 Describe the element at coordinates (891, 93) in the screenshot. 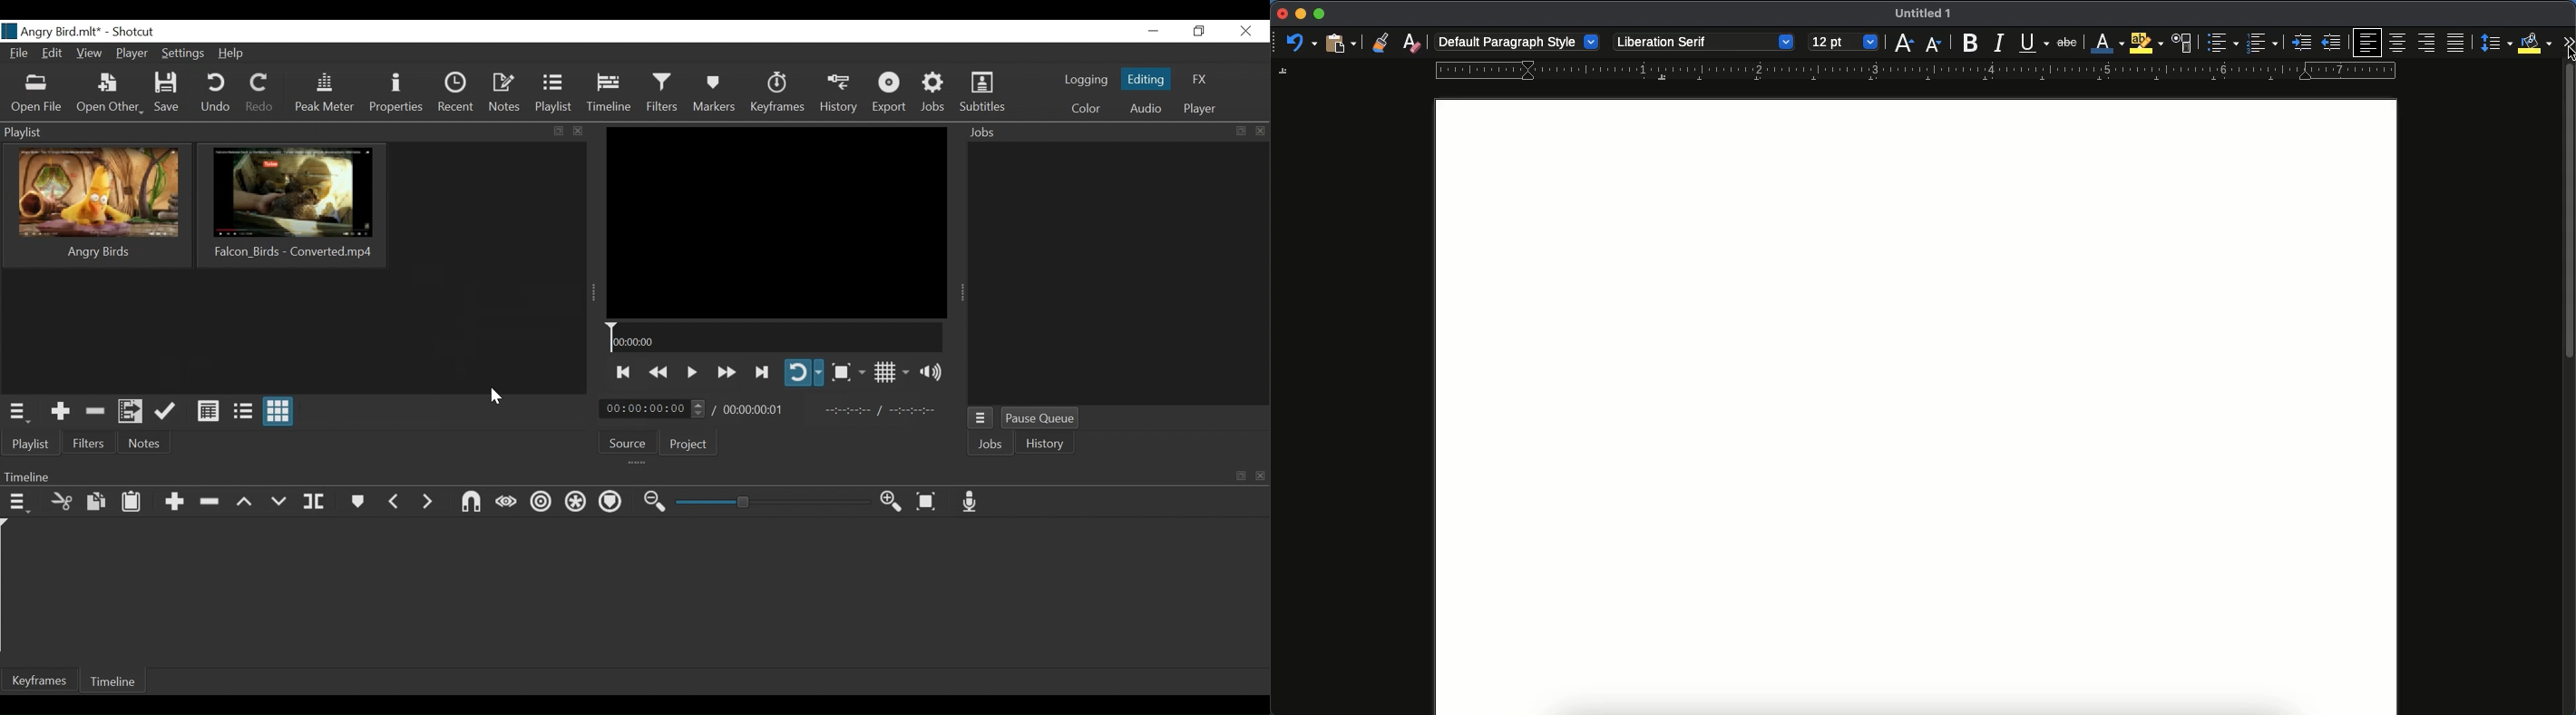

I see `Export` at that location.